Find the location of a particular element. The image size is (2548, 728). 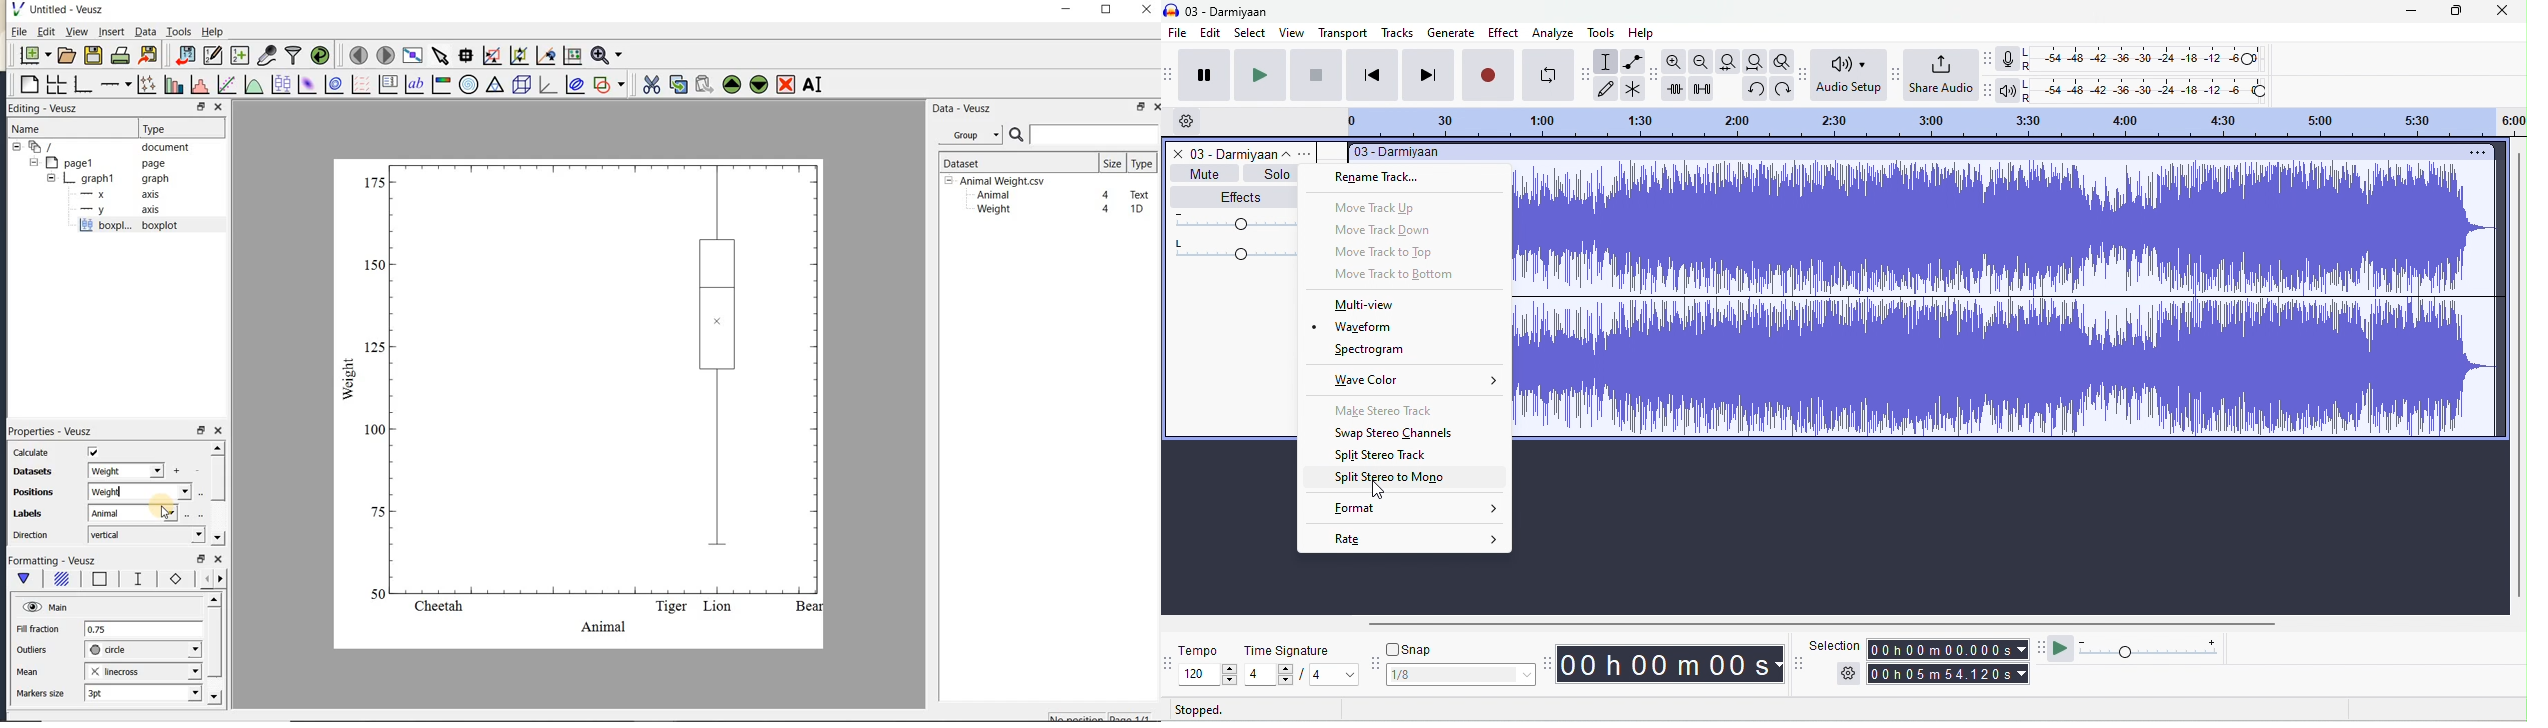

generate is located at coordinates (1449, 32).